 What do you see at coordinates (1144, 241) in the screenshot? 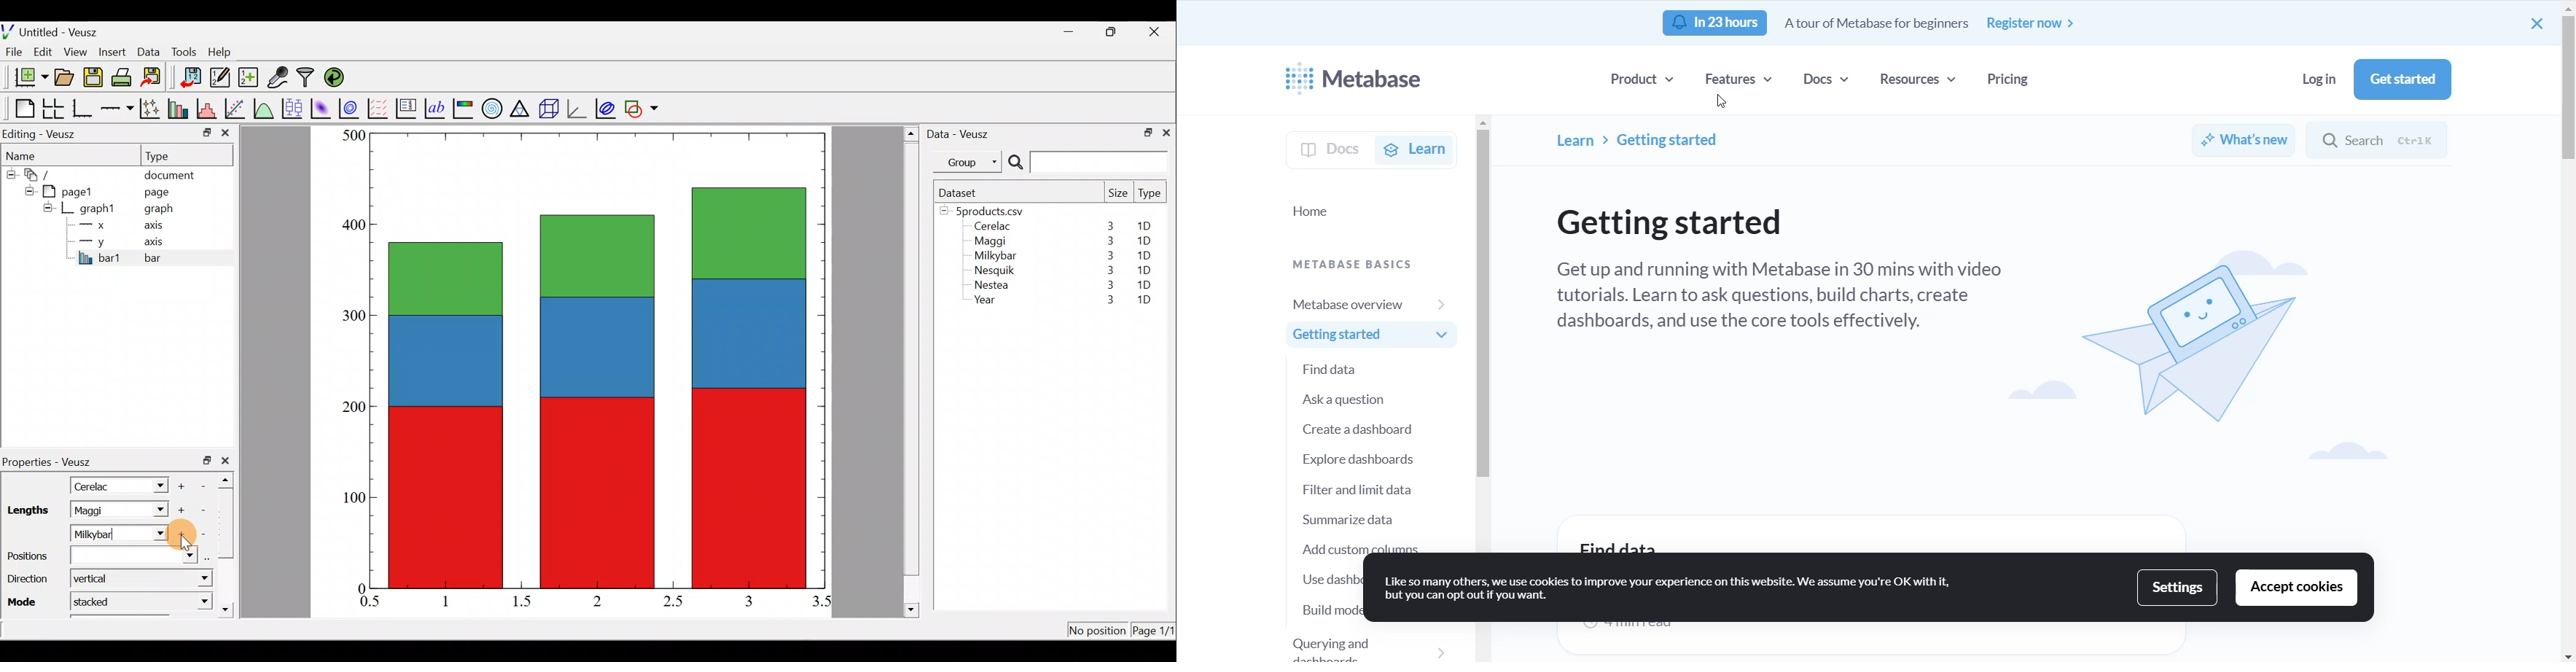
I see `1D` at bounding box center [1144, 241].